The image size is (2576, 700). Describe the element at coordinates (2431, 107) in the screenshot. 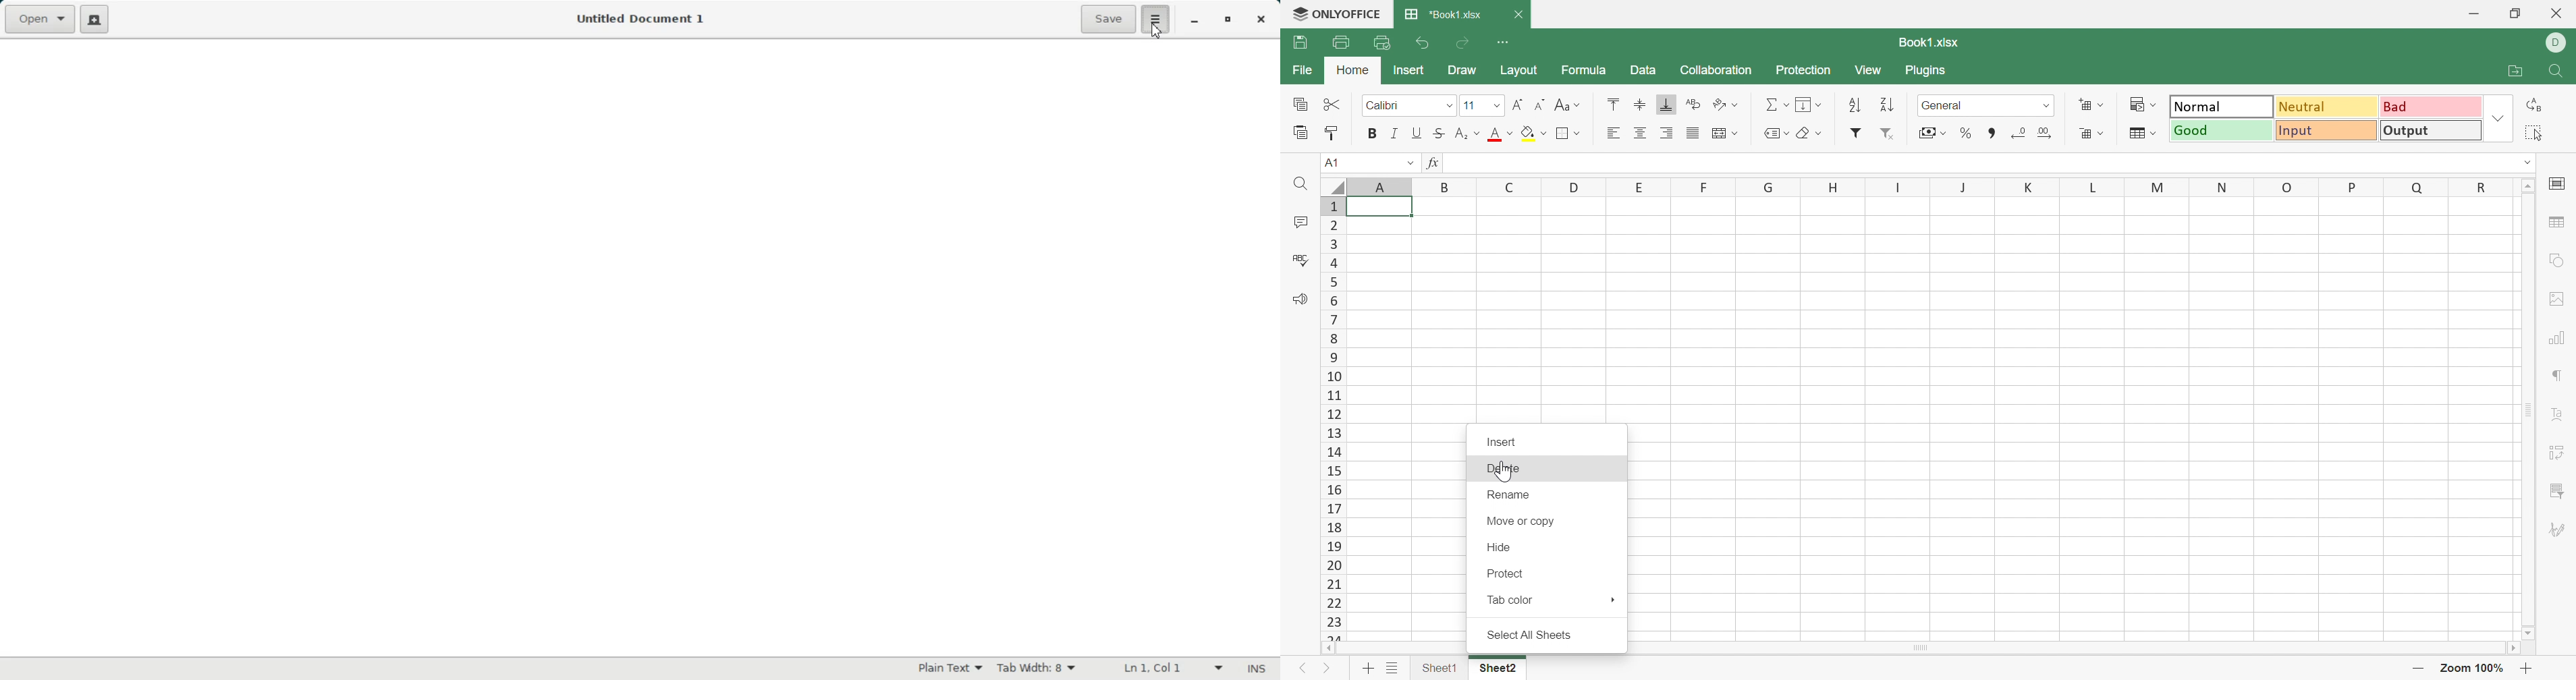

I see `Bad` at that location.